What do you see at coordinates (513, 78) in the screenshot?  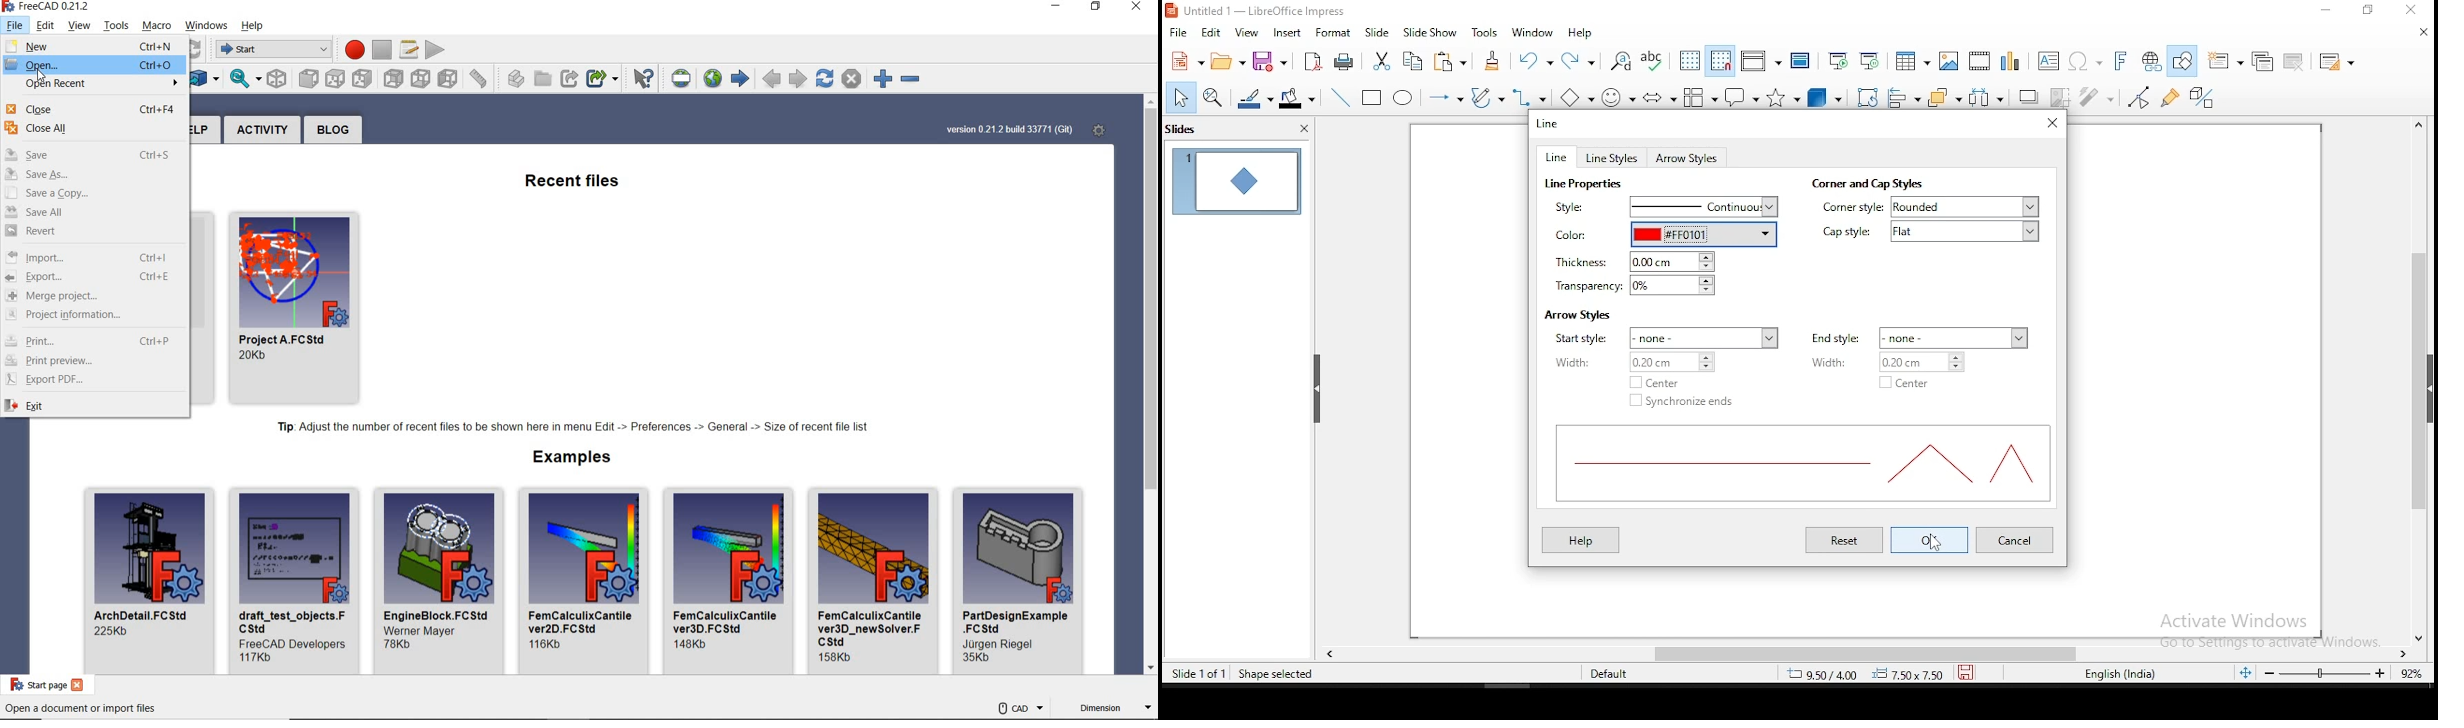 I see `CREATE PART` at bounding box center [513, 78].